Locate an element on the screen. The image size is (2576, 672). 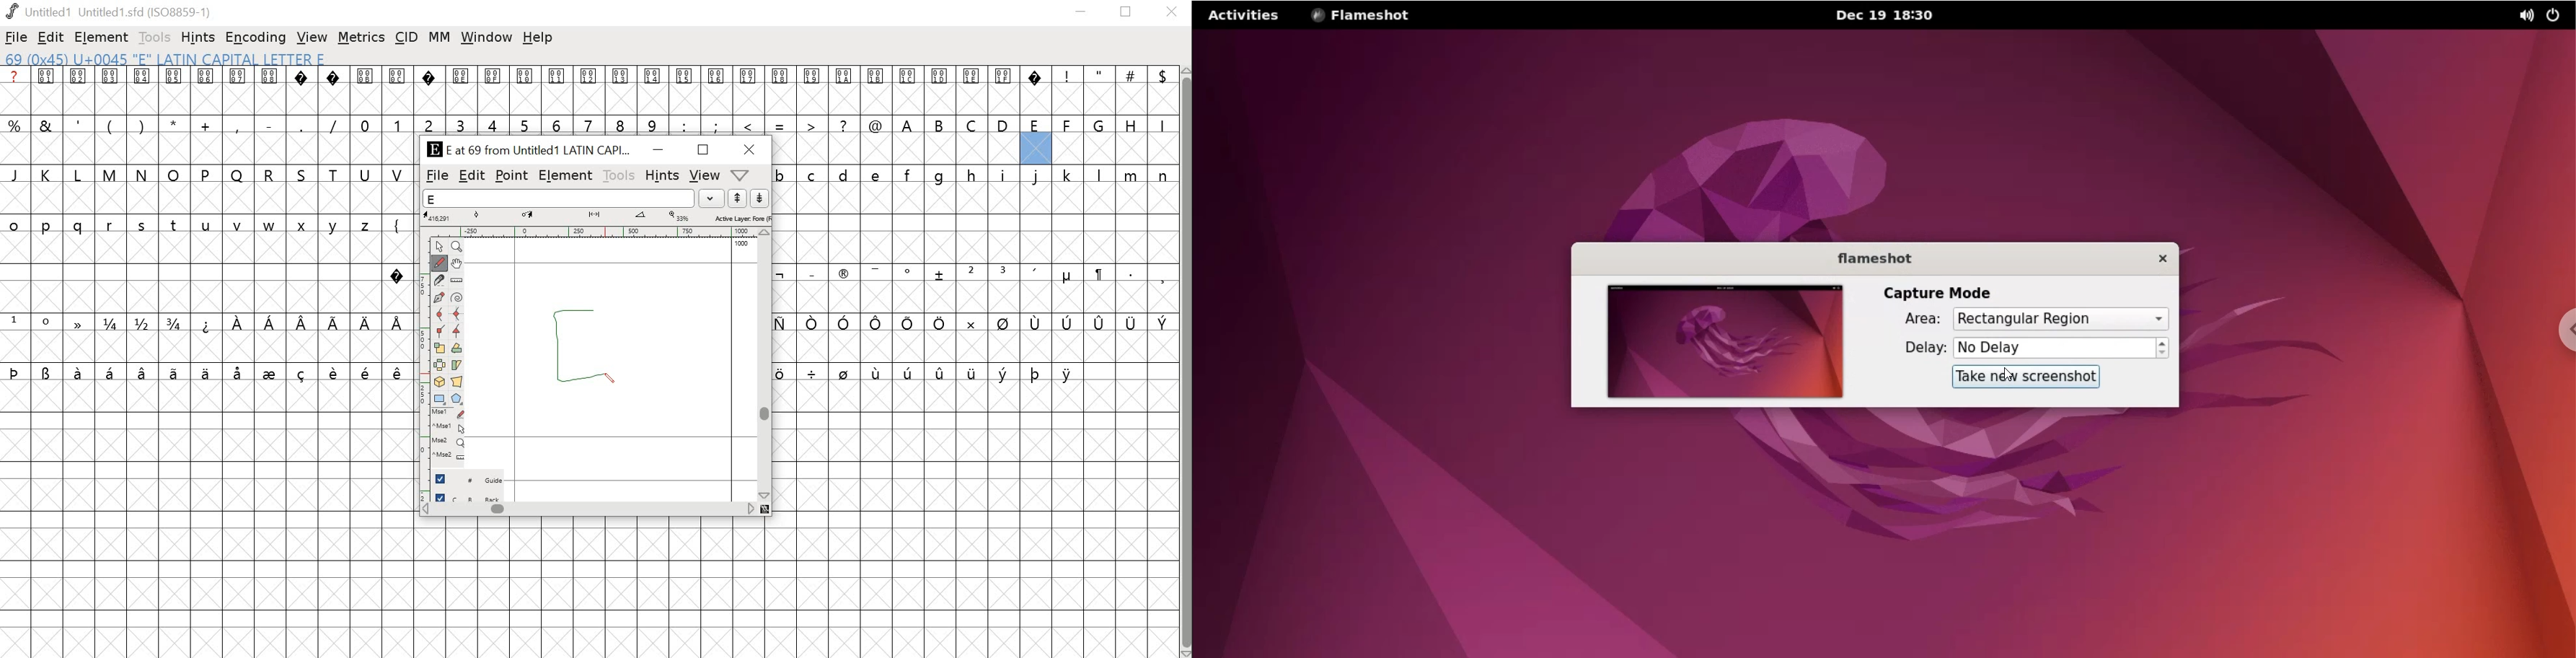
special characters and empty cells is located at coordinates (974, 372).